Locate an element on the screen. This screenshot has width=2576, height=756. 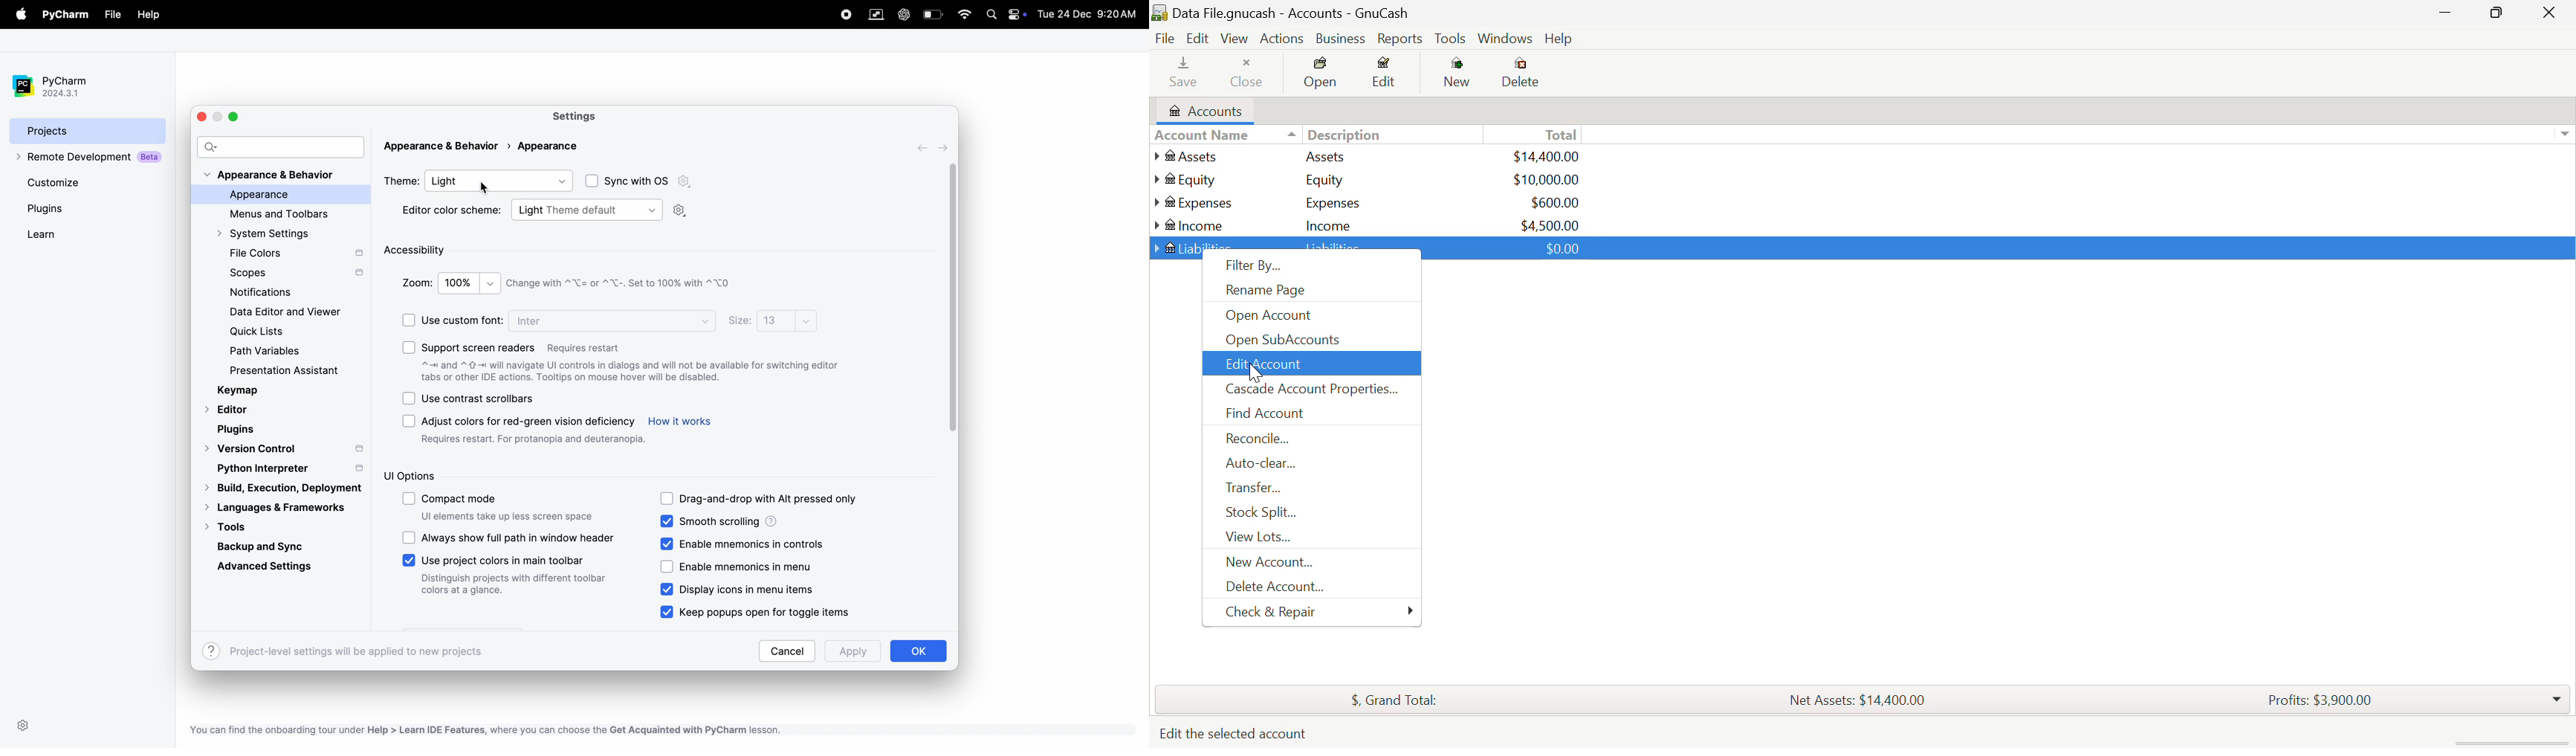
data editor and viewer is located at coordinates (290, 311).